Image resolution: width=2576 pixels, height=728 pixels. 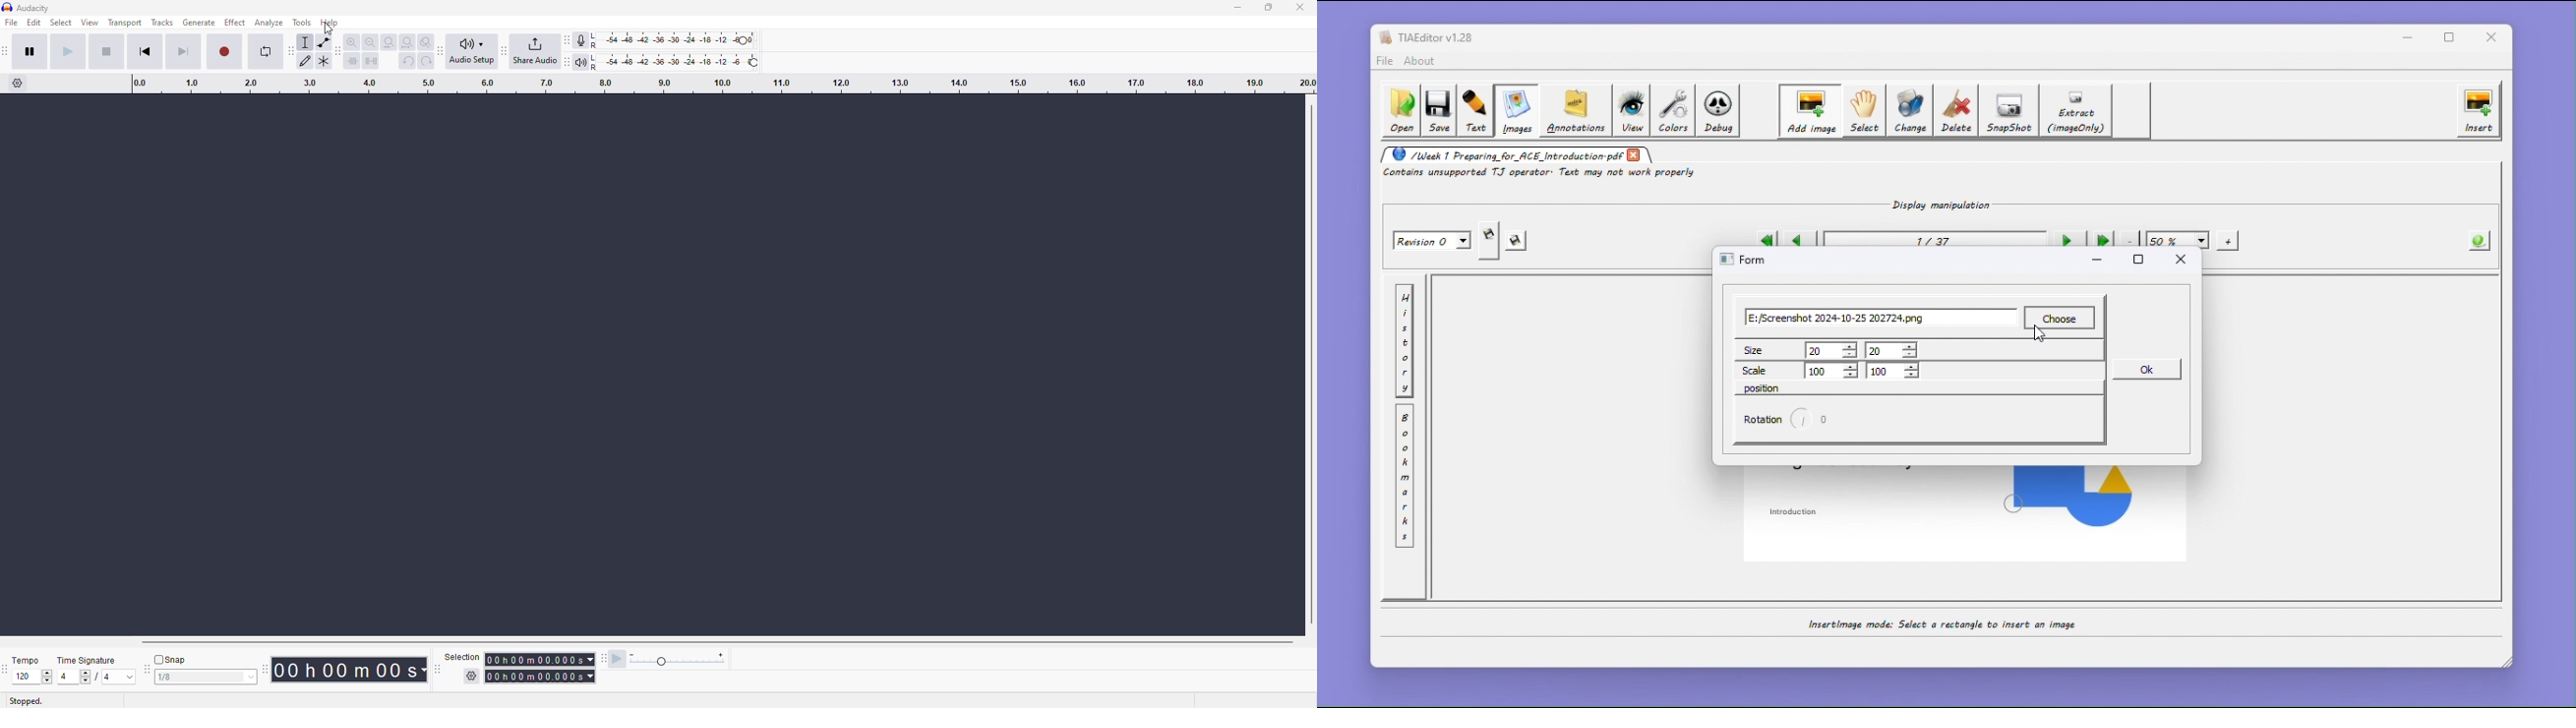 I want to click on audacity tools toolbar, so click(x=291, y=51).